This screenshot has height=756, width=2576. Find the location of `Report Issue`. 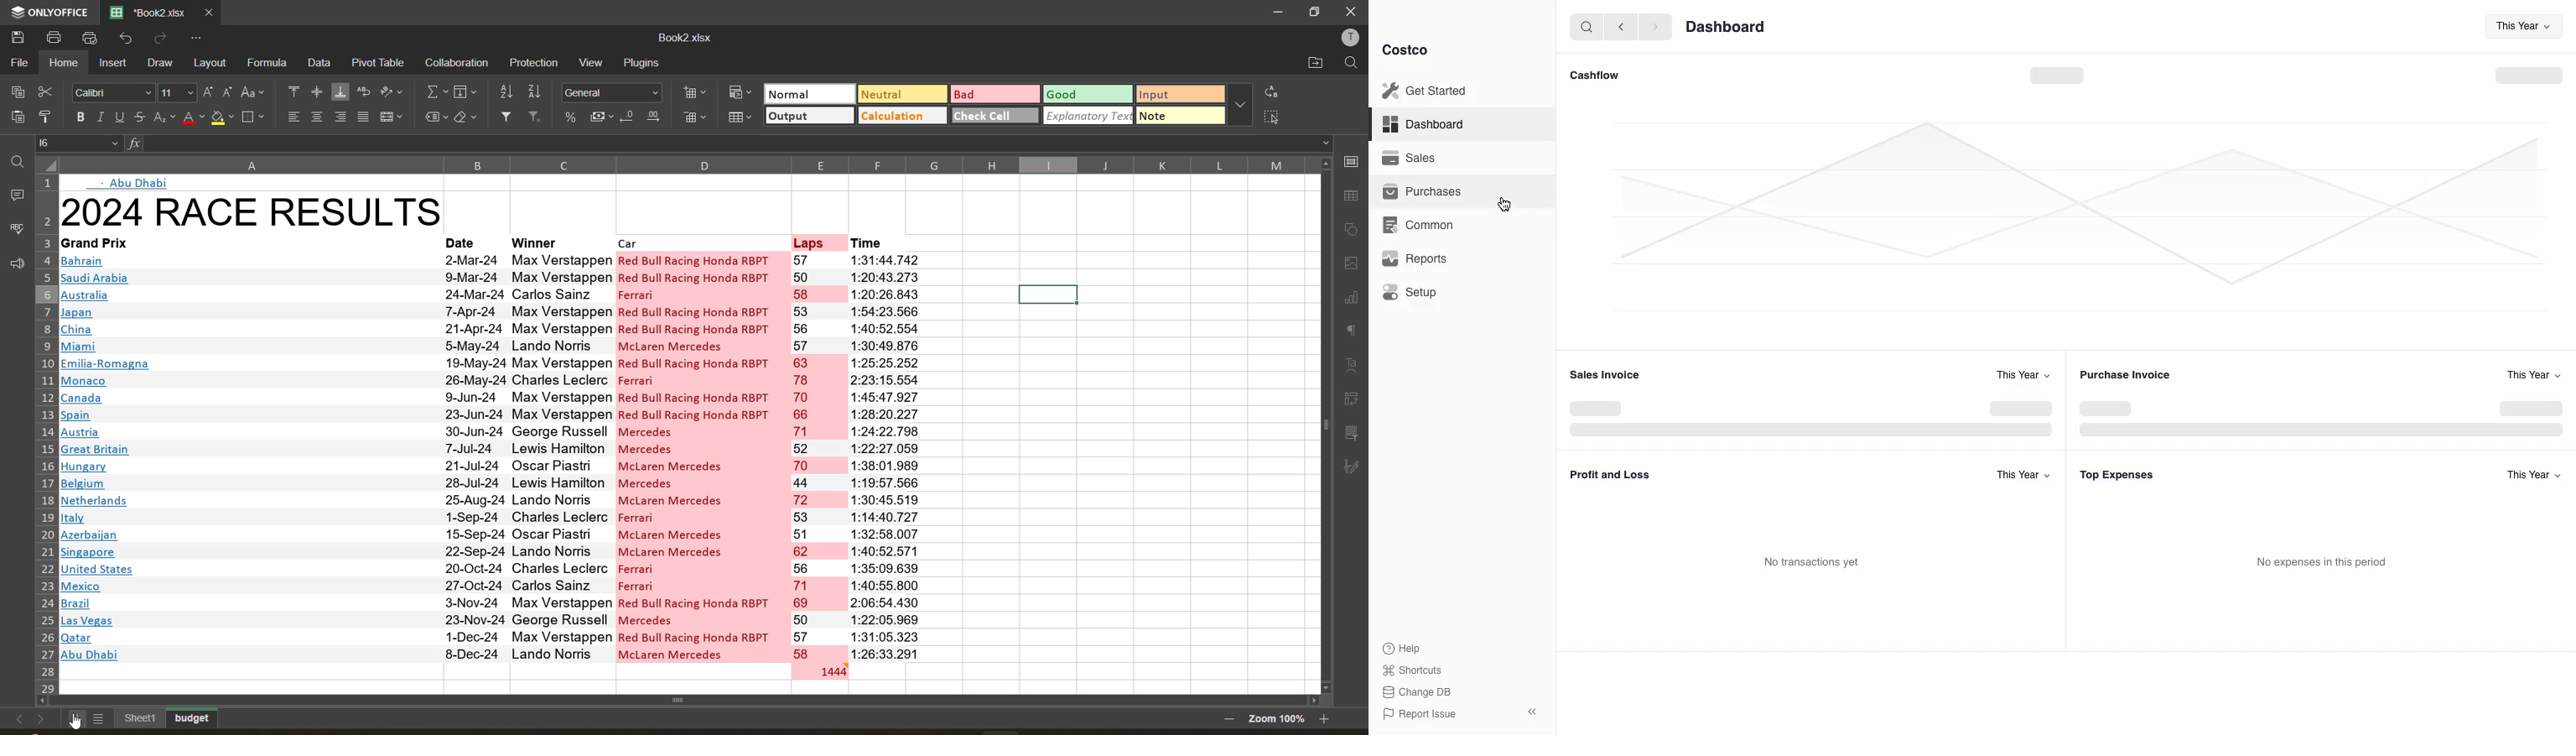

Report Issue is located at coordinates (1420, 715).